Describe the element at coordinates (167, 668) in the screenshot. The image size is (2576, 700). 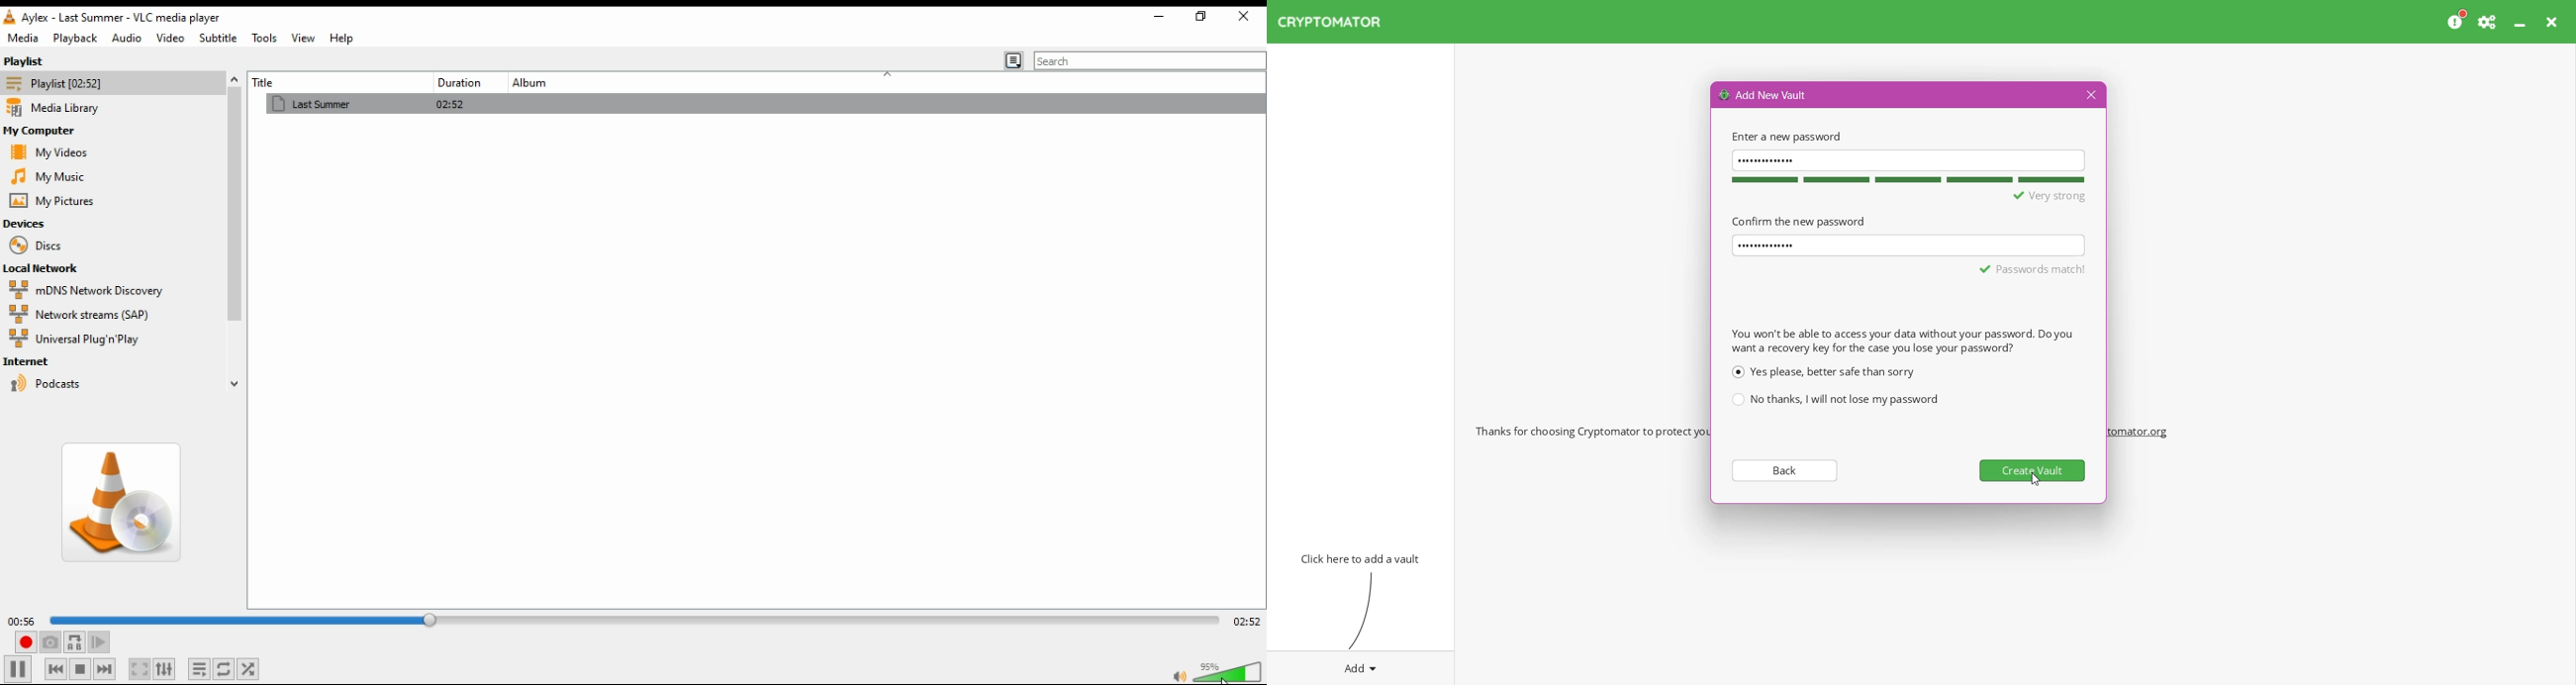
I see `show extended settings` at that location.